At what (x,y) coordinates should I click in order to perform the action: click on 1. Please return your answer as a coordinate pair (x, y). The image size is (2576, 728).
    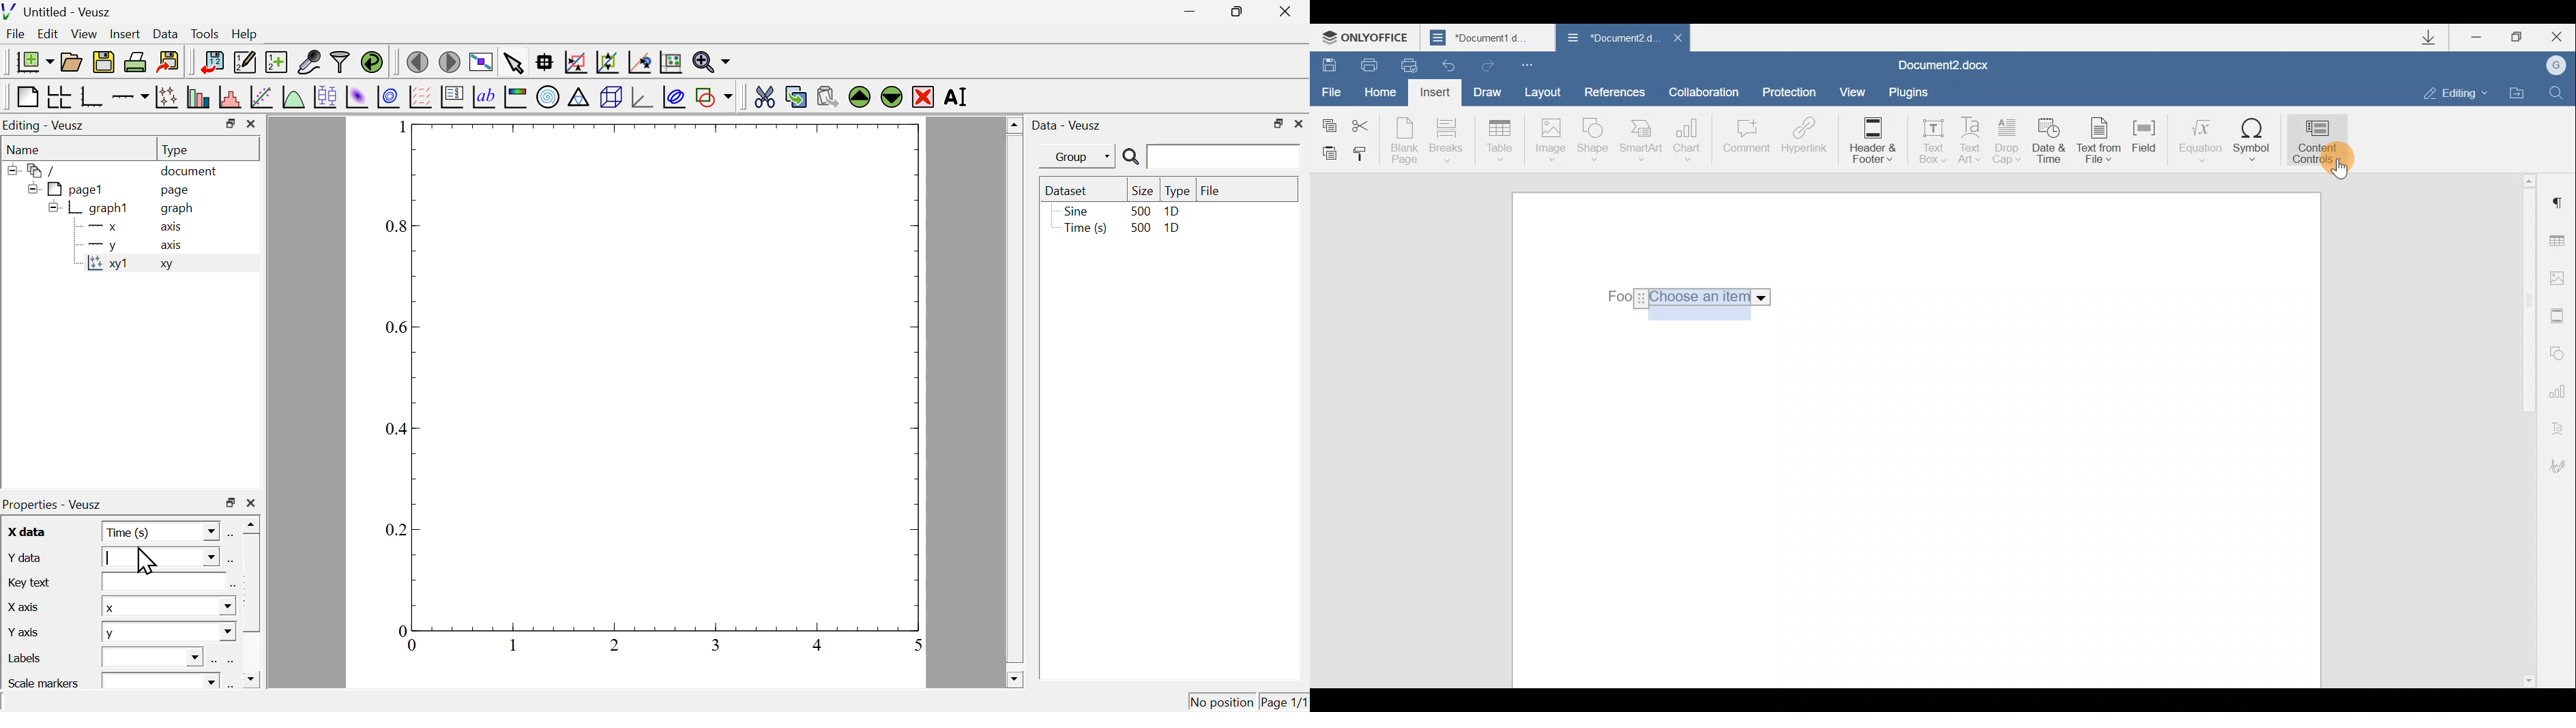
    Looking at the image, I should click on (396, 127).